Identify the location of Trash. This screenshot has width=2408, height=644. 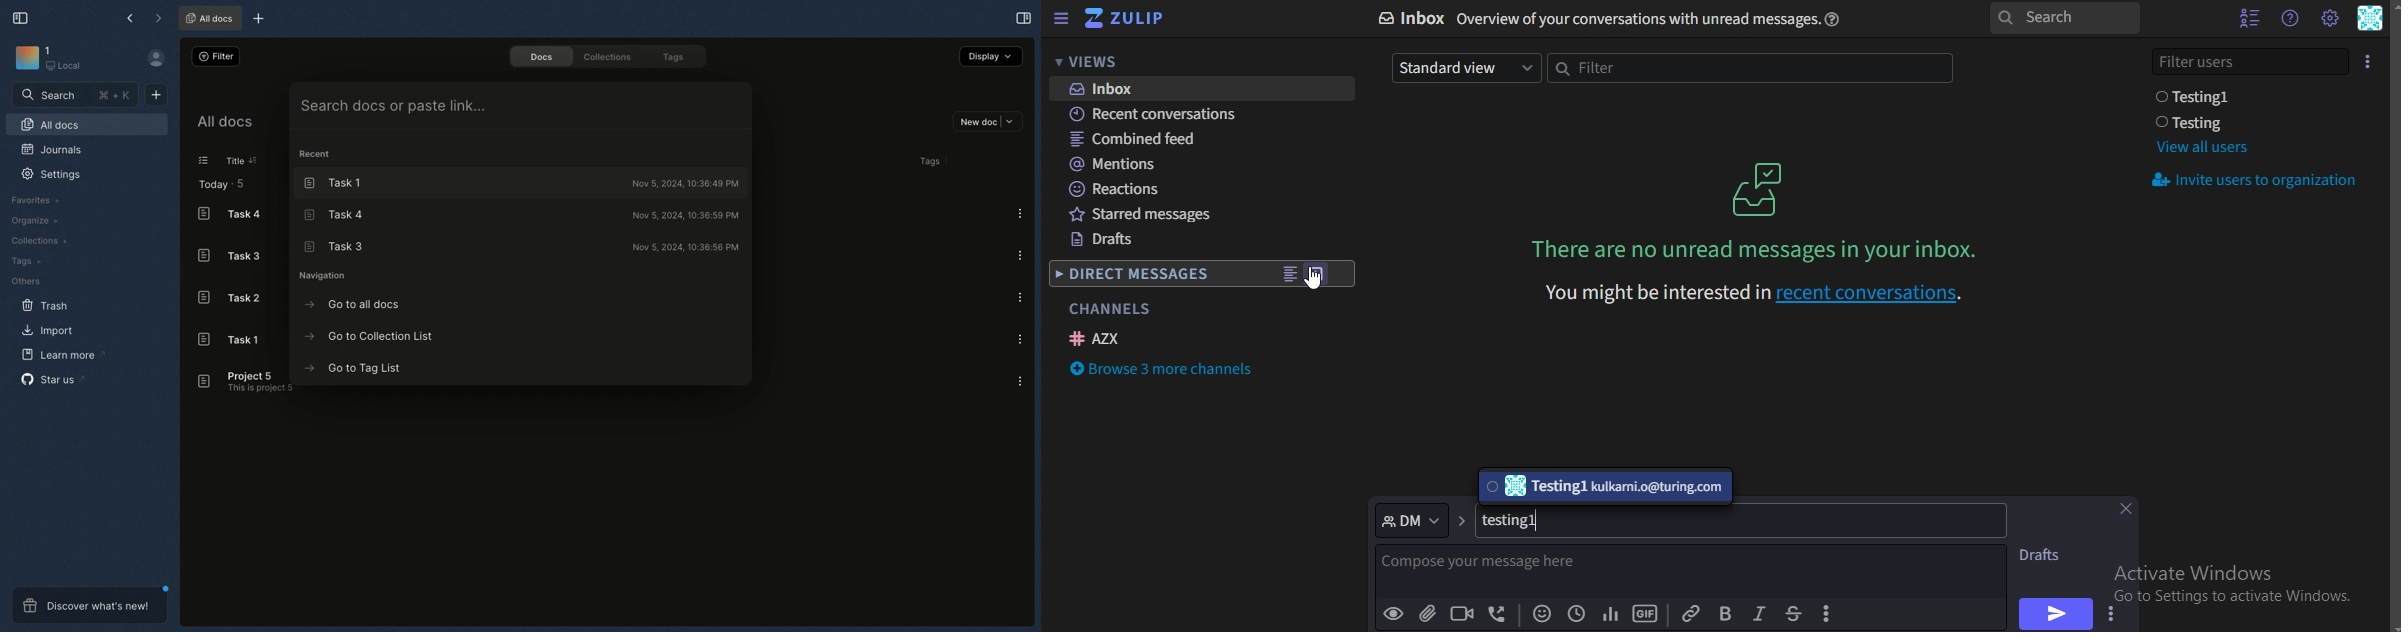
(46, 304).